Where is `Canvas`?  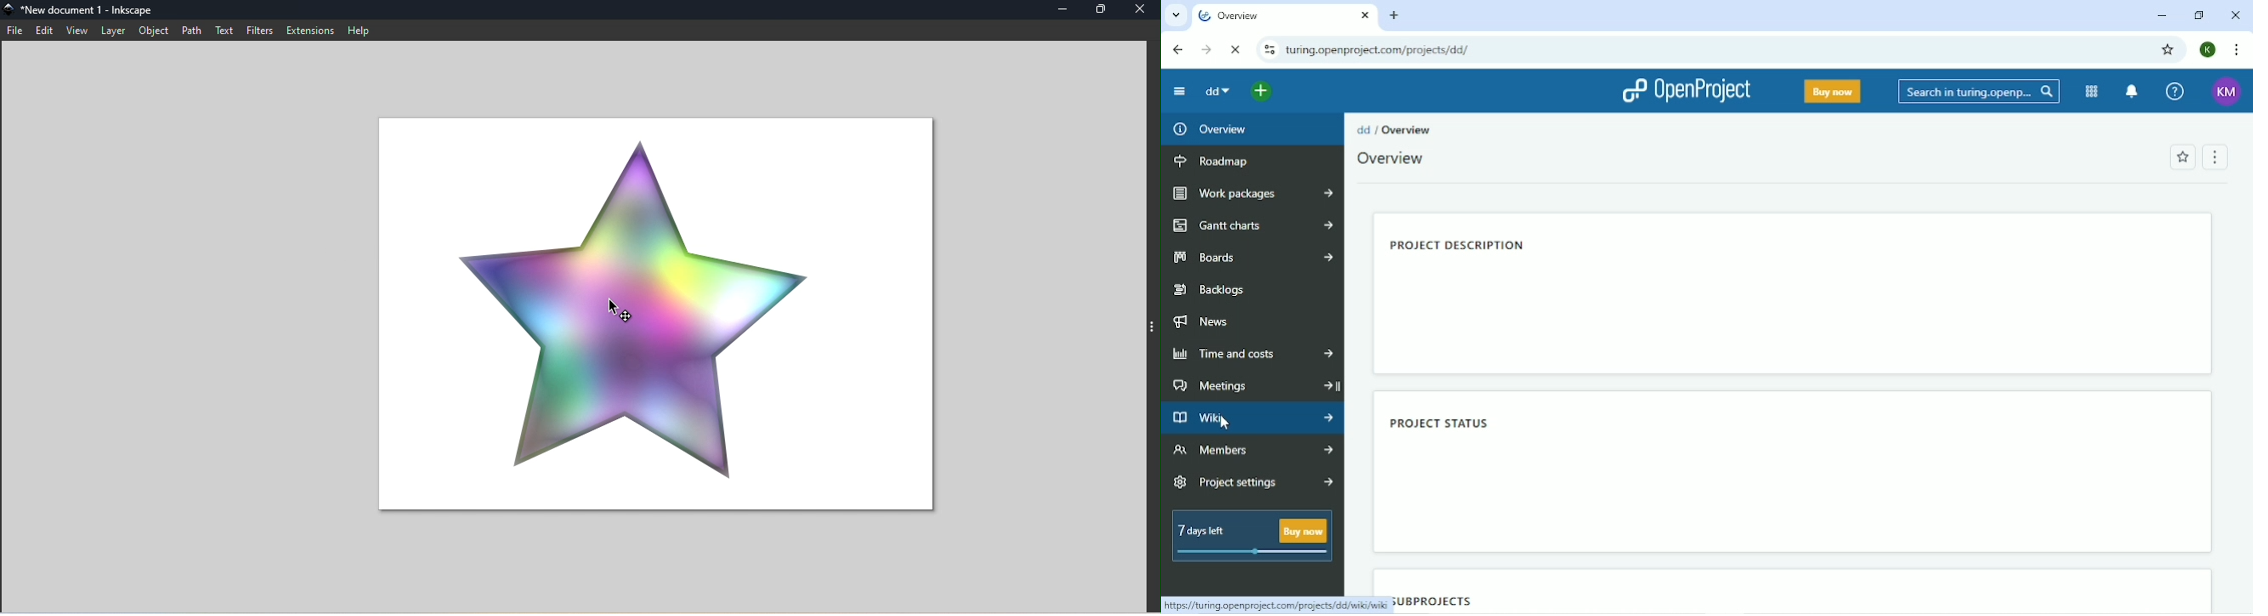
Canvas is located at coordinates (655, 318).